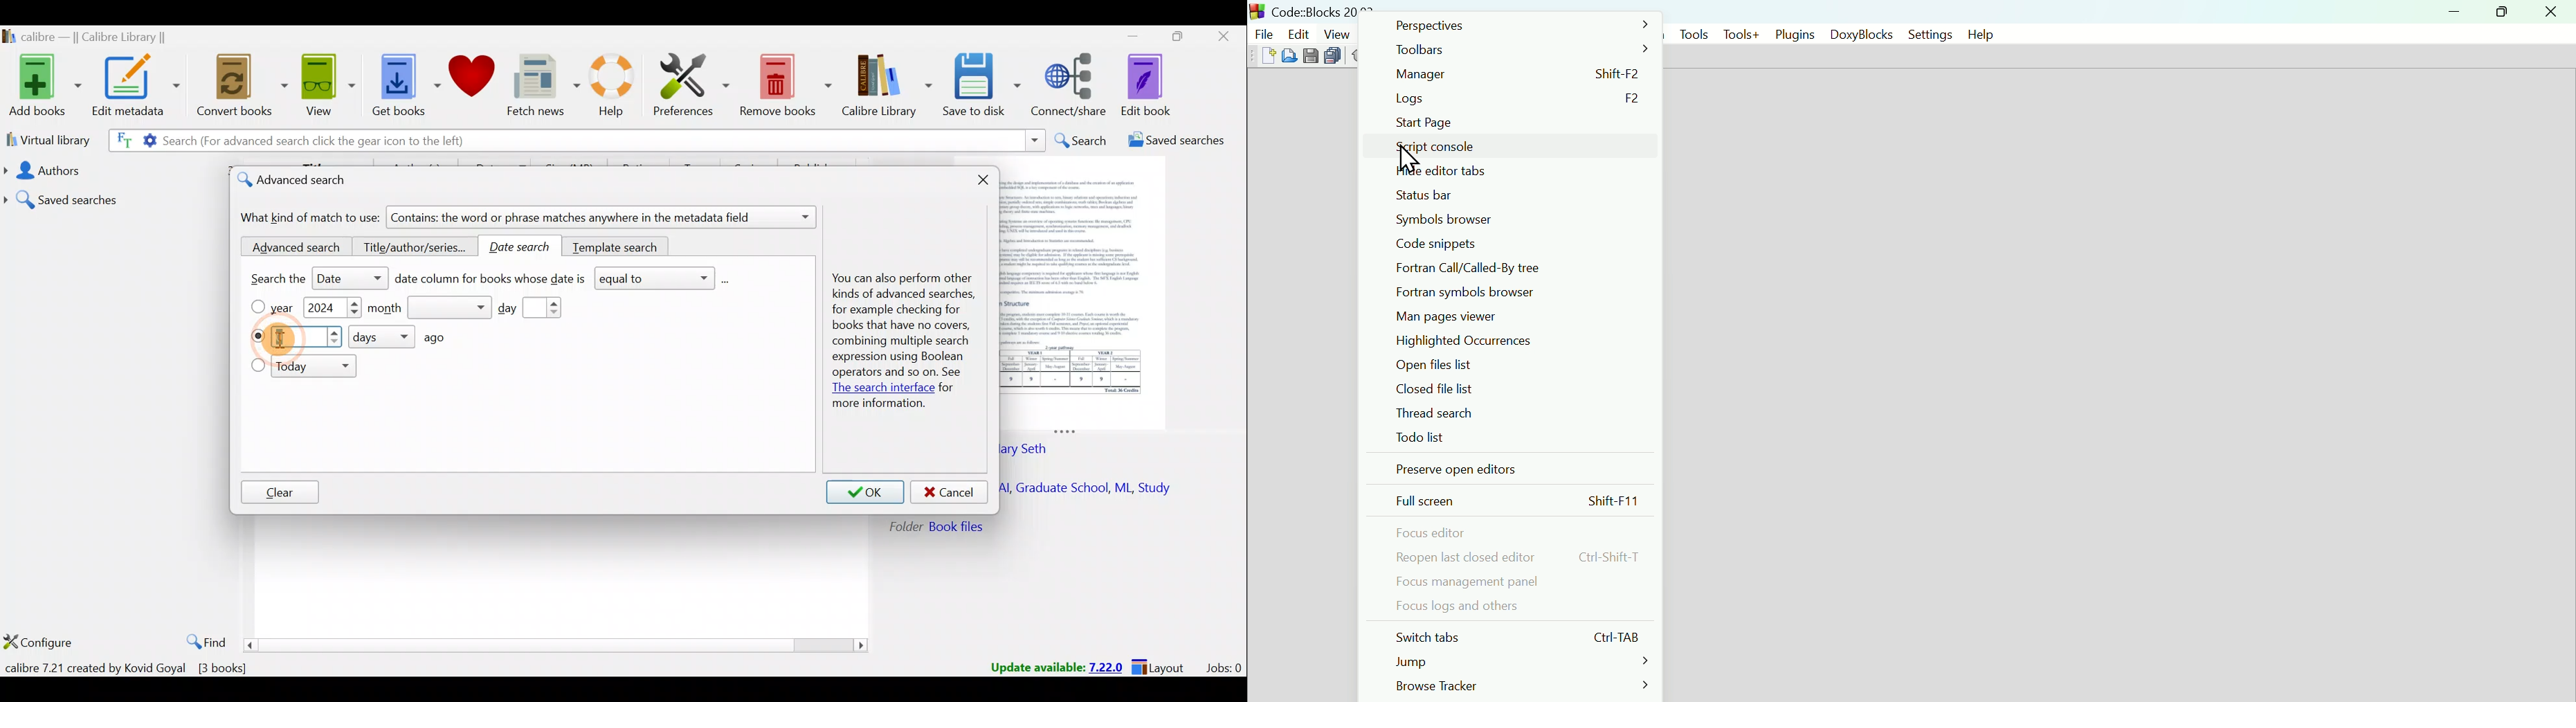  Describe the element at coordinates (1224, 667) in the screenshot. I see `Jobs:0` at that location.